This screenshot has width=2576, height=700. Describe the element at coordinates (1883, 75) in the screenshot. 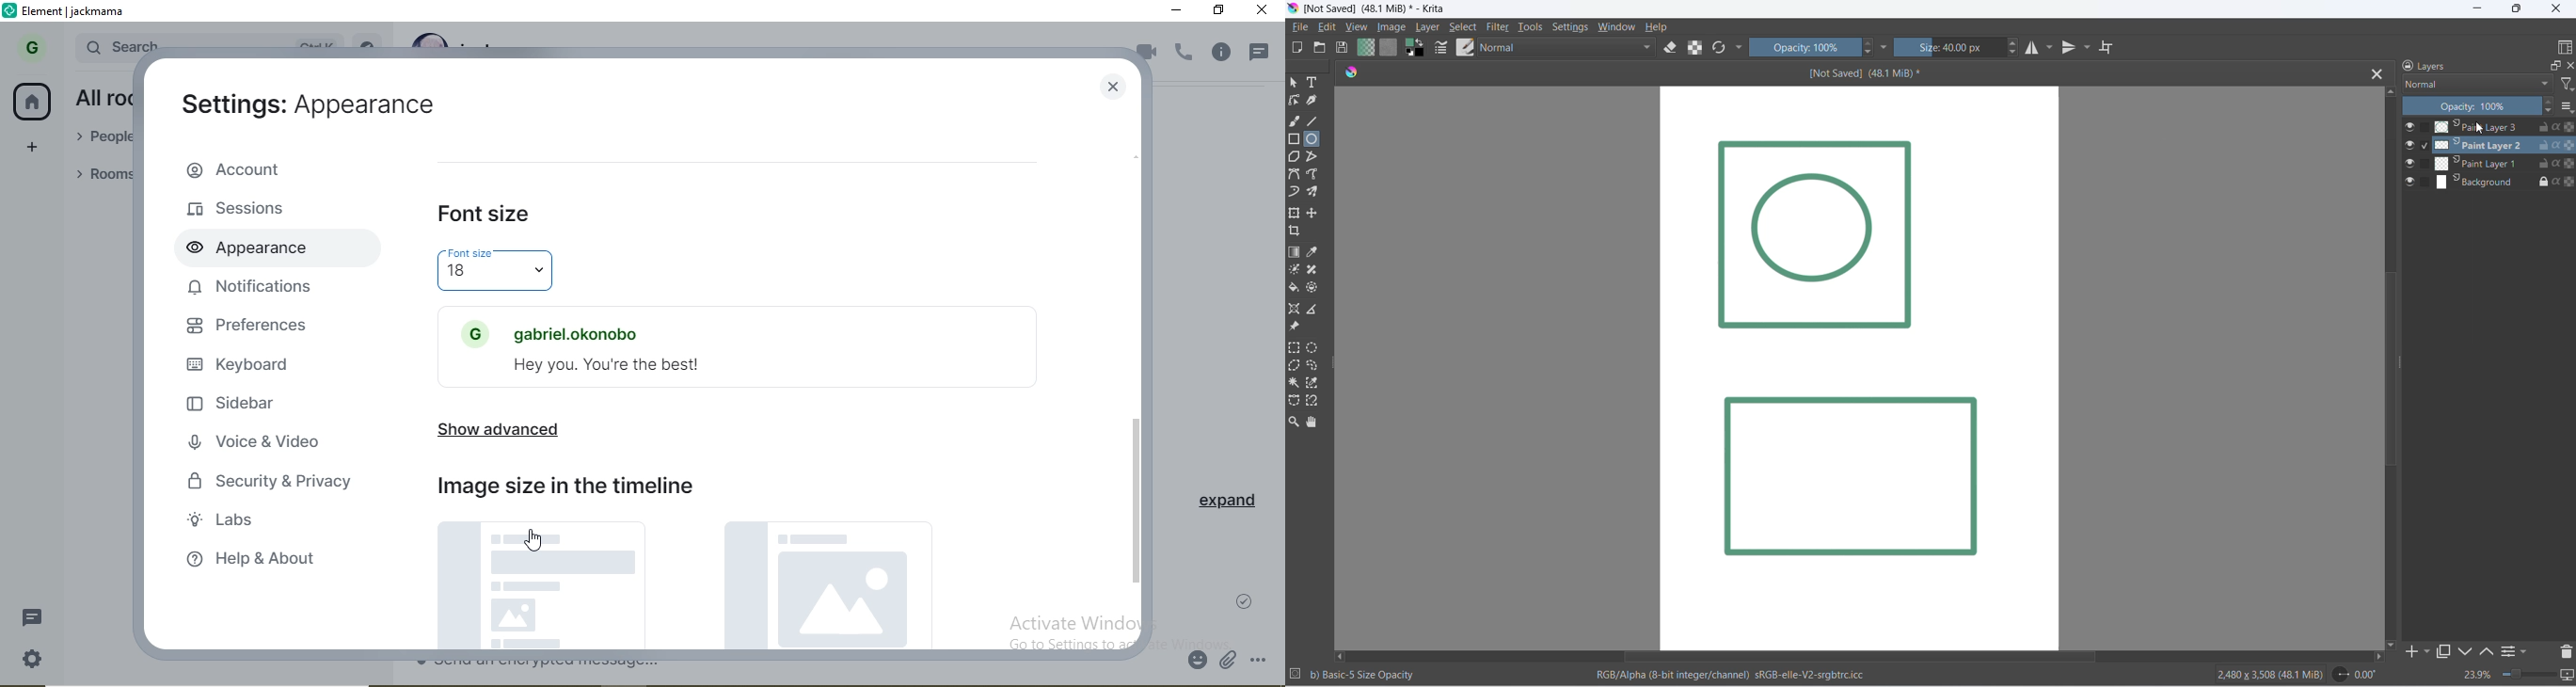

I see `[Not Saved] (48.1 MiB)*` at that location.